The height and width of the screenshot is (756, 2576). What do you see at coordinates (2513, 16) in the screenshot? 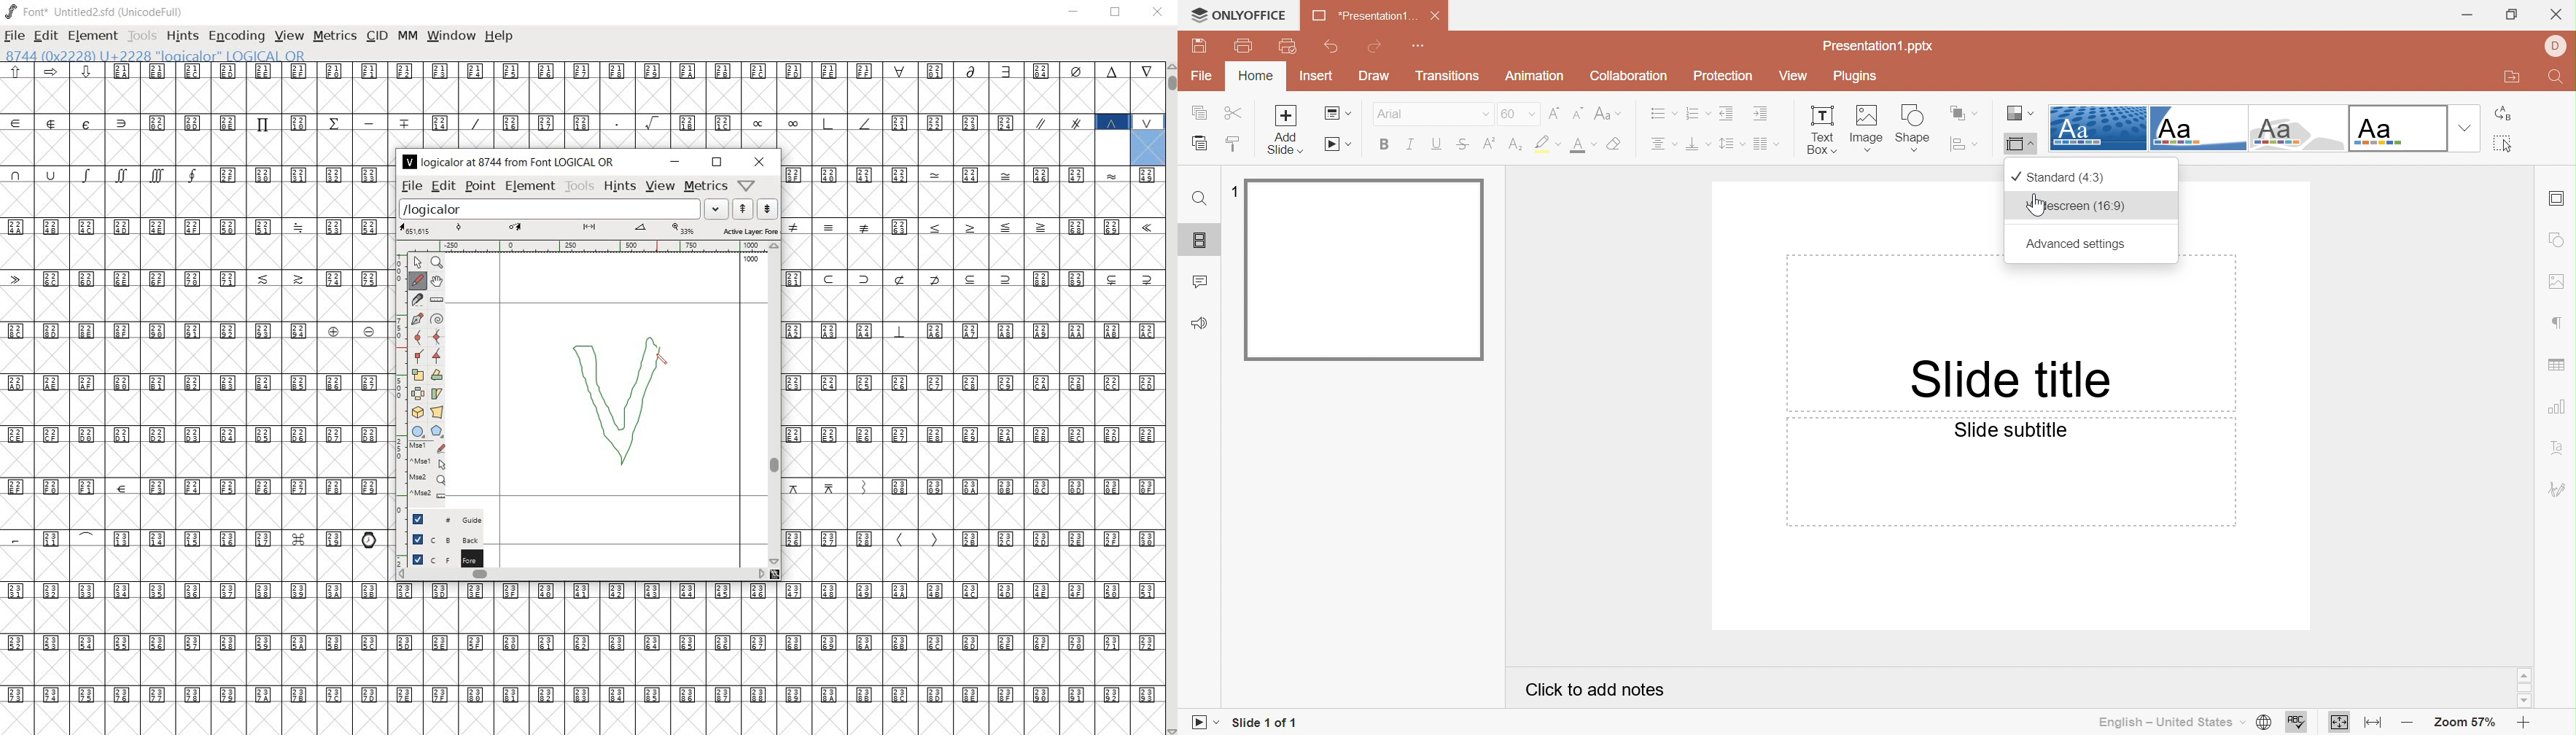
I see `Restore down` at bounding box center [2513, 16].